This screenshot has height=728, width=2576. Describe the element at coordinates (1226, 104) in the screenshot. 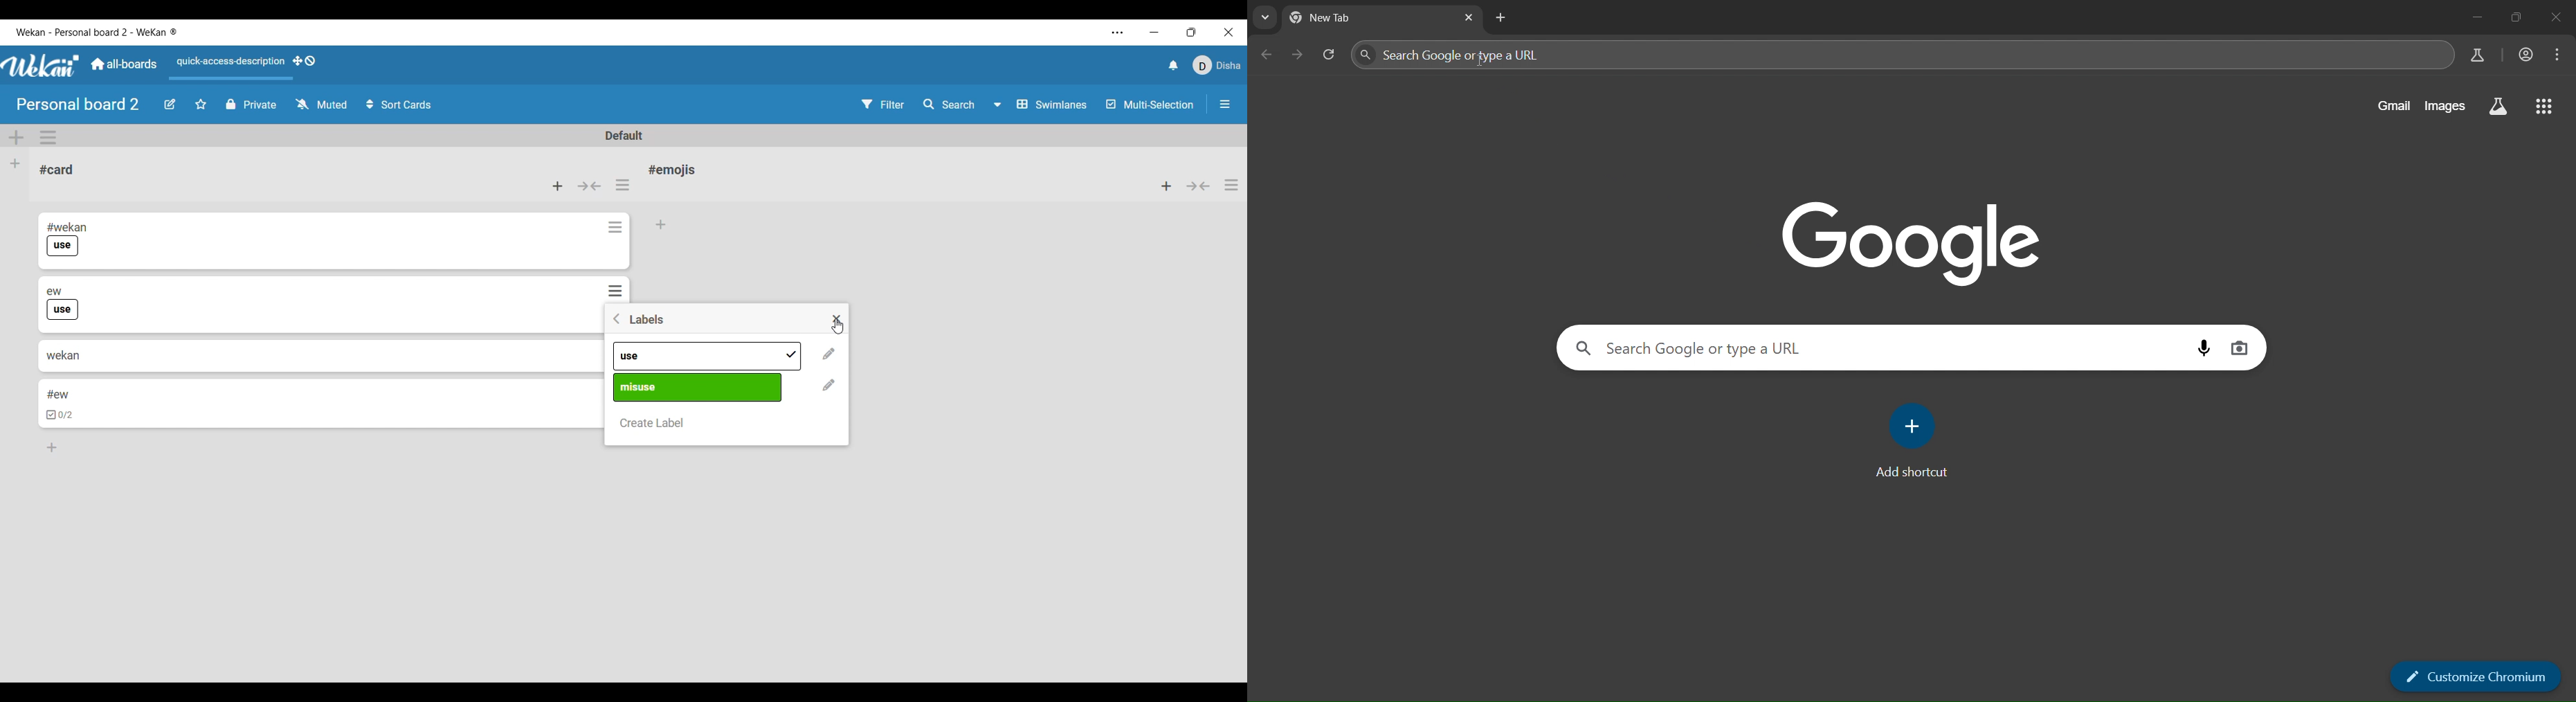

I see `Open/Close sidebar` at that location.